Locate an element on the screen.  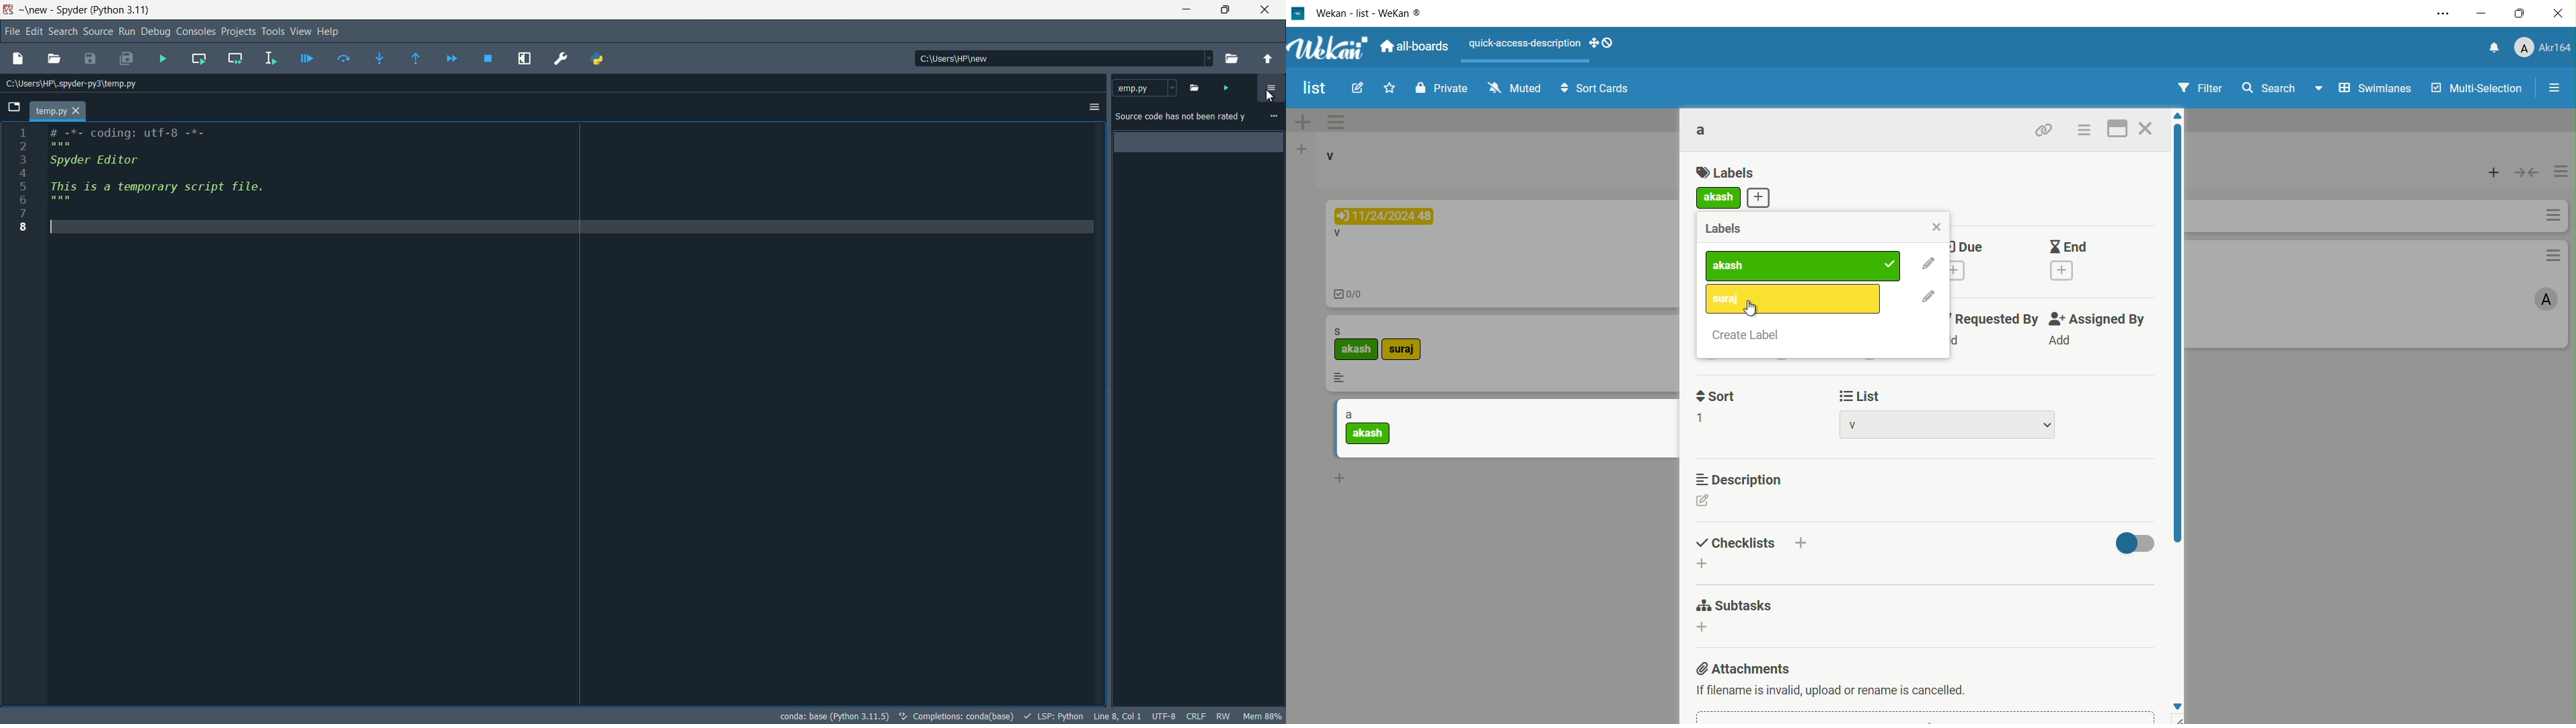
A is located at coordinates (2537, 300).